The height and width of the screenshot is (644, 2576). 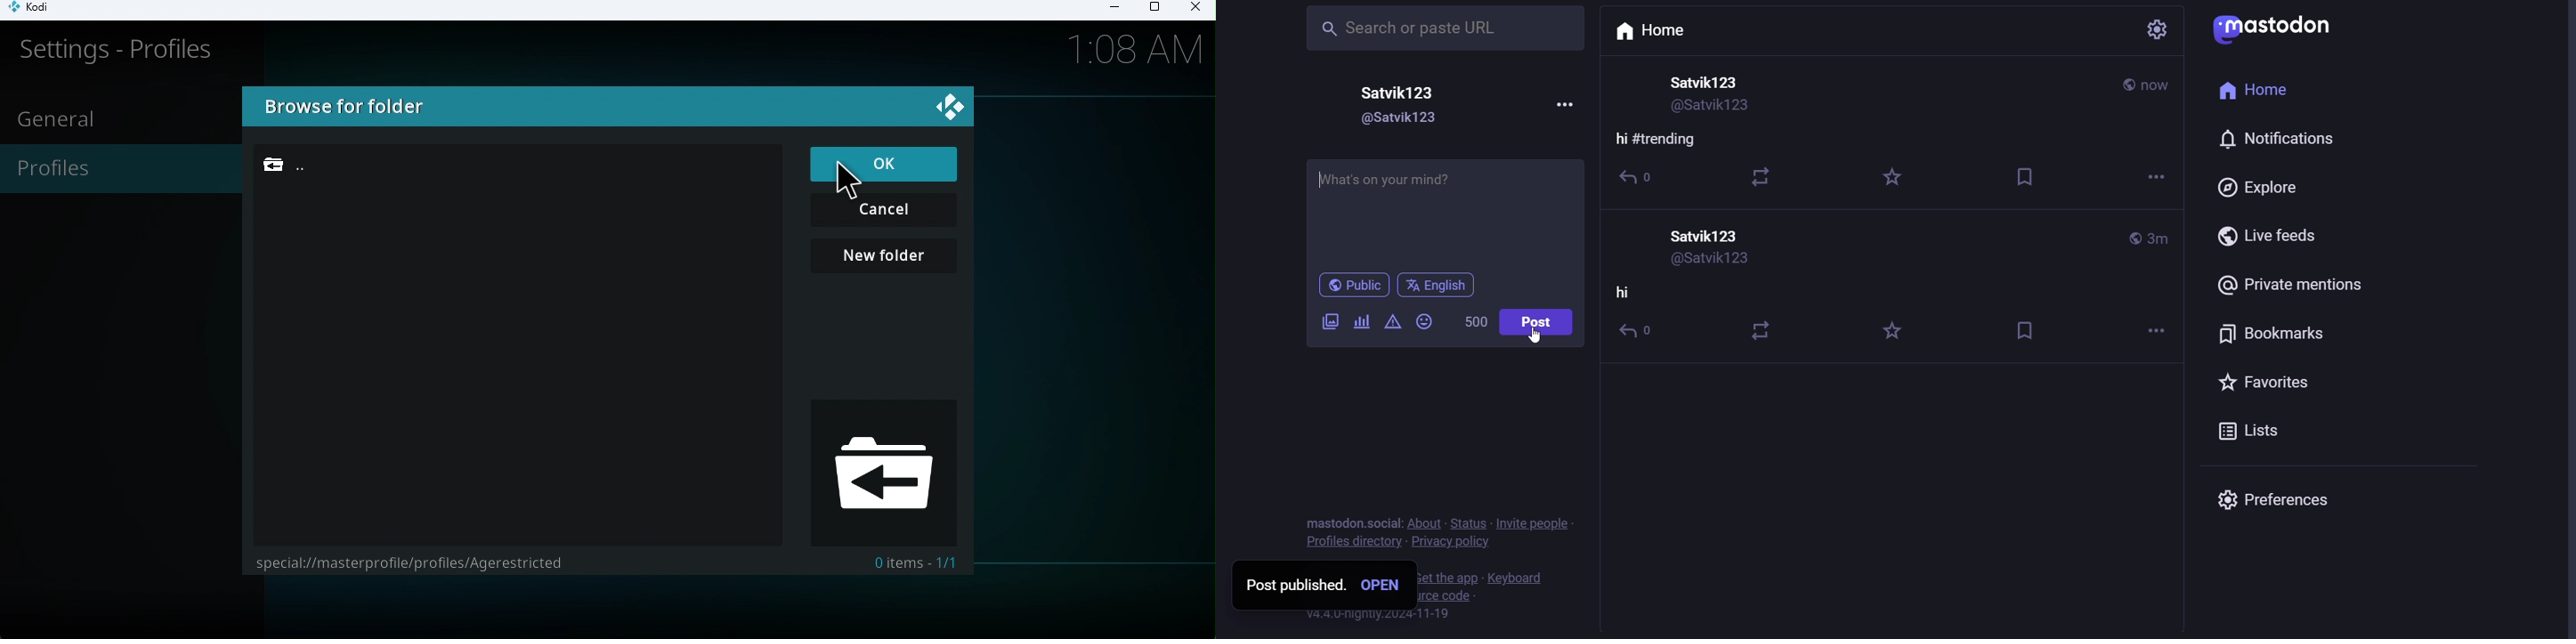 I want to click on notification, so click(x=2273, y=140).